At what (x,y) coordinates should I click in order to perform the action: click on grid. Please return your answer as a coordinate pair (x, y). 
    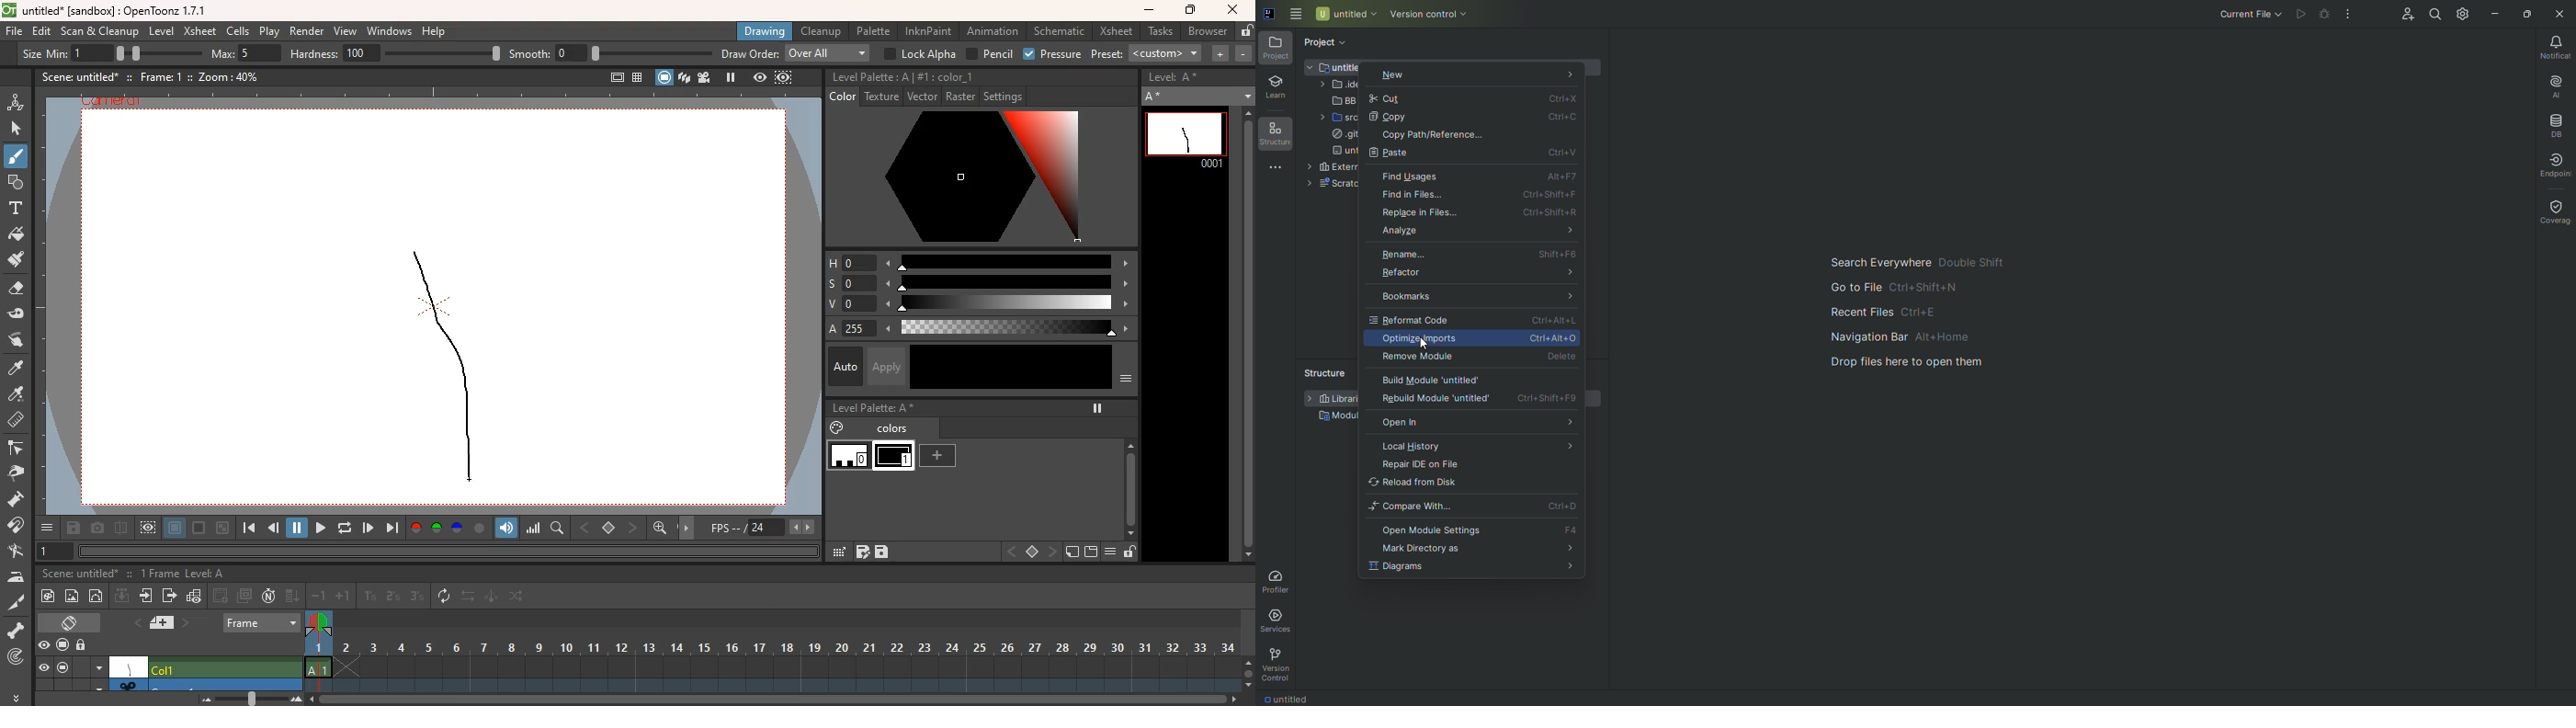
    Looking at the image, I should click on (862, 553).